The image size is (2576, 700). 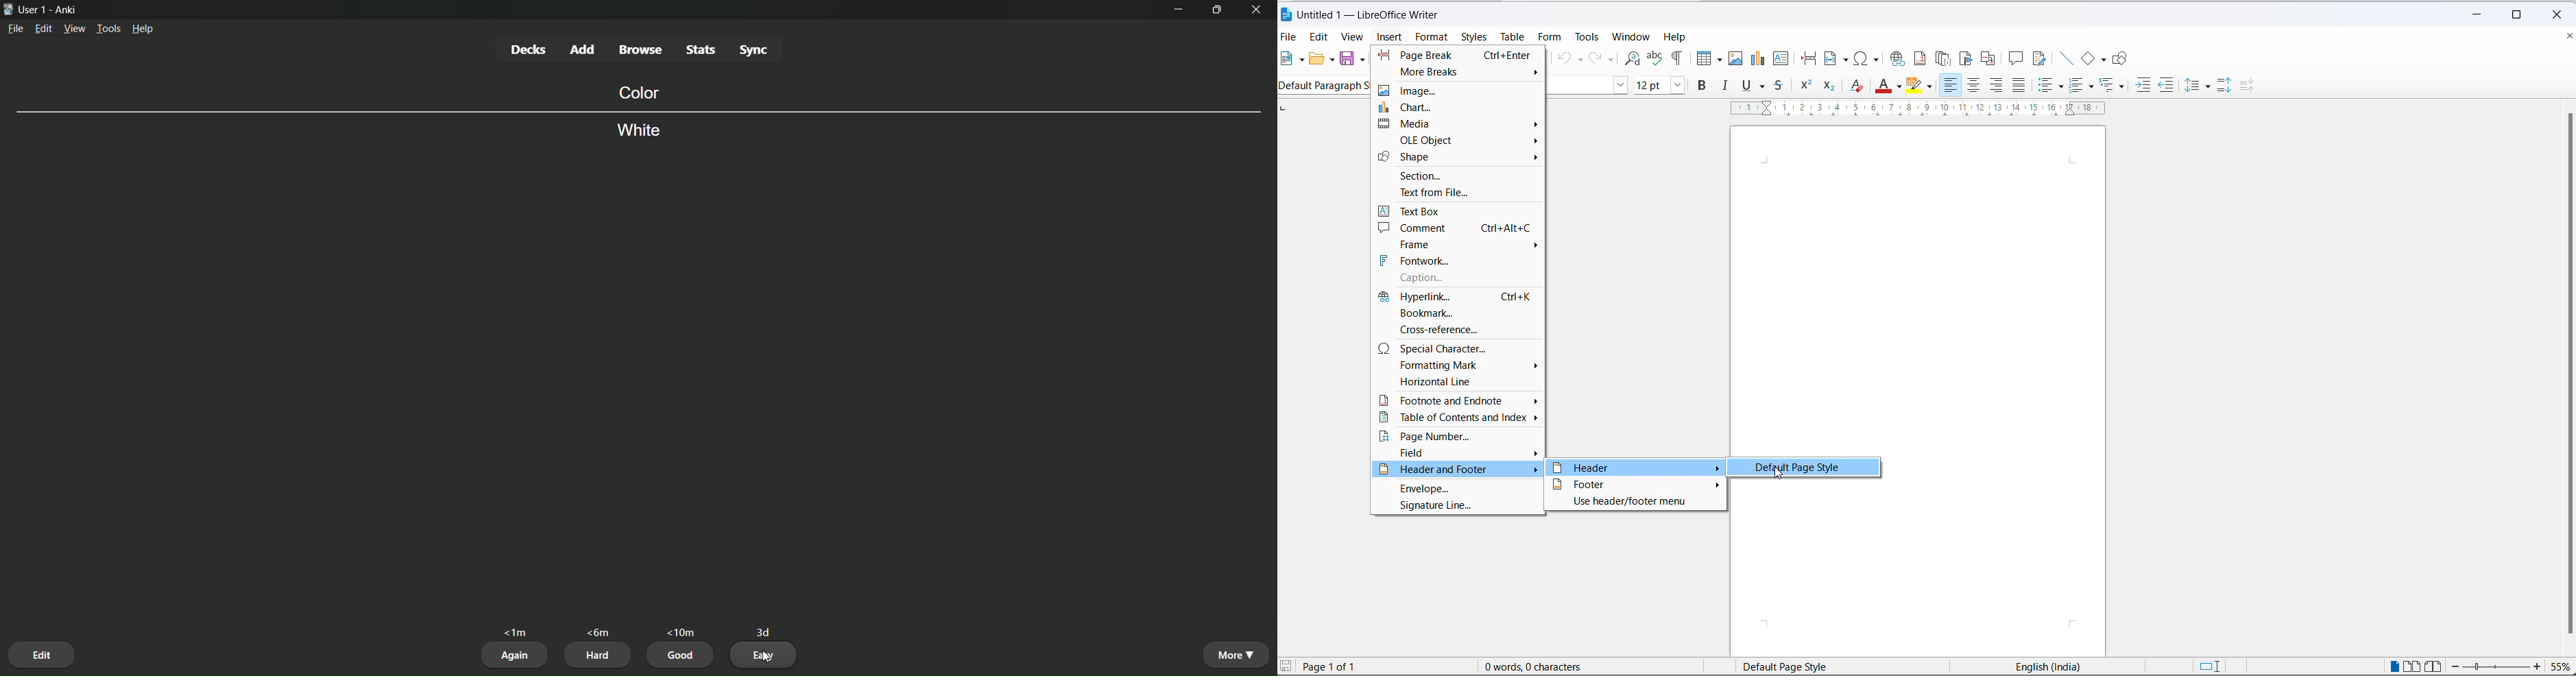 What do you see at coordinates (1473, 37) in the screenshot?
I see `styles` at bounding box center [1473, 37].